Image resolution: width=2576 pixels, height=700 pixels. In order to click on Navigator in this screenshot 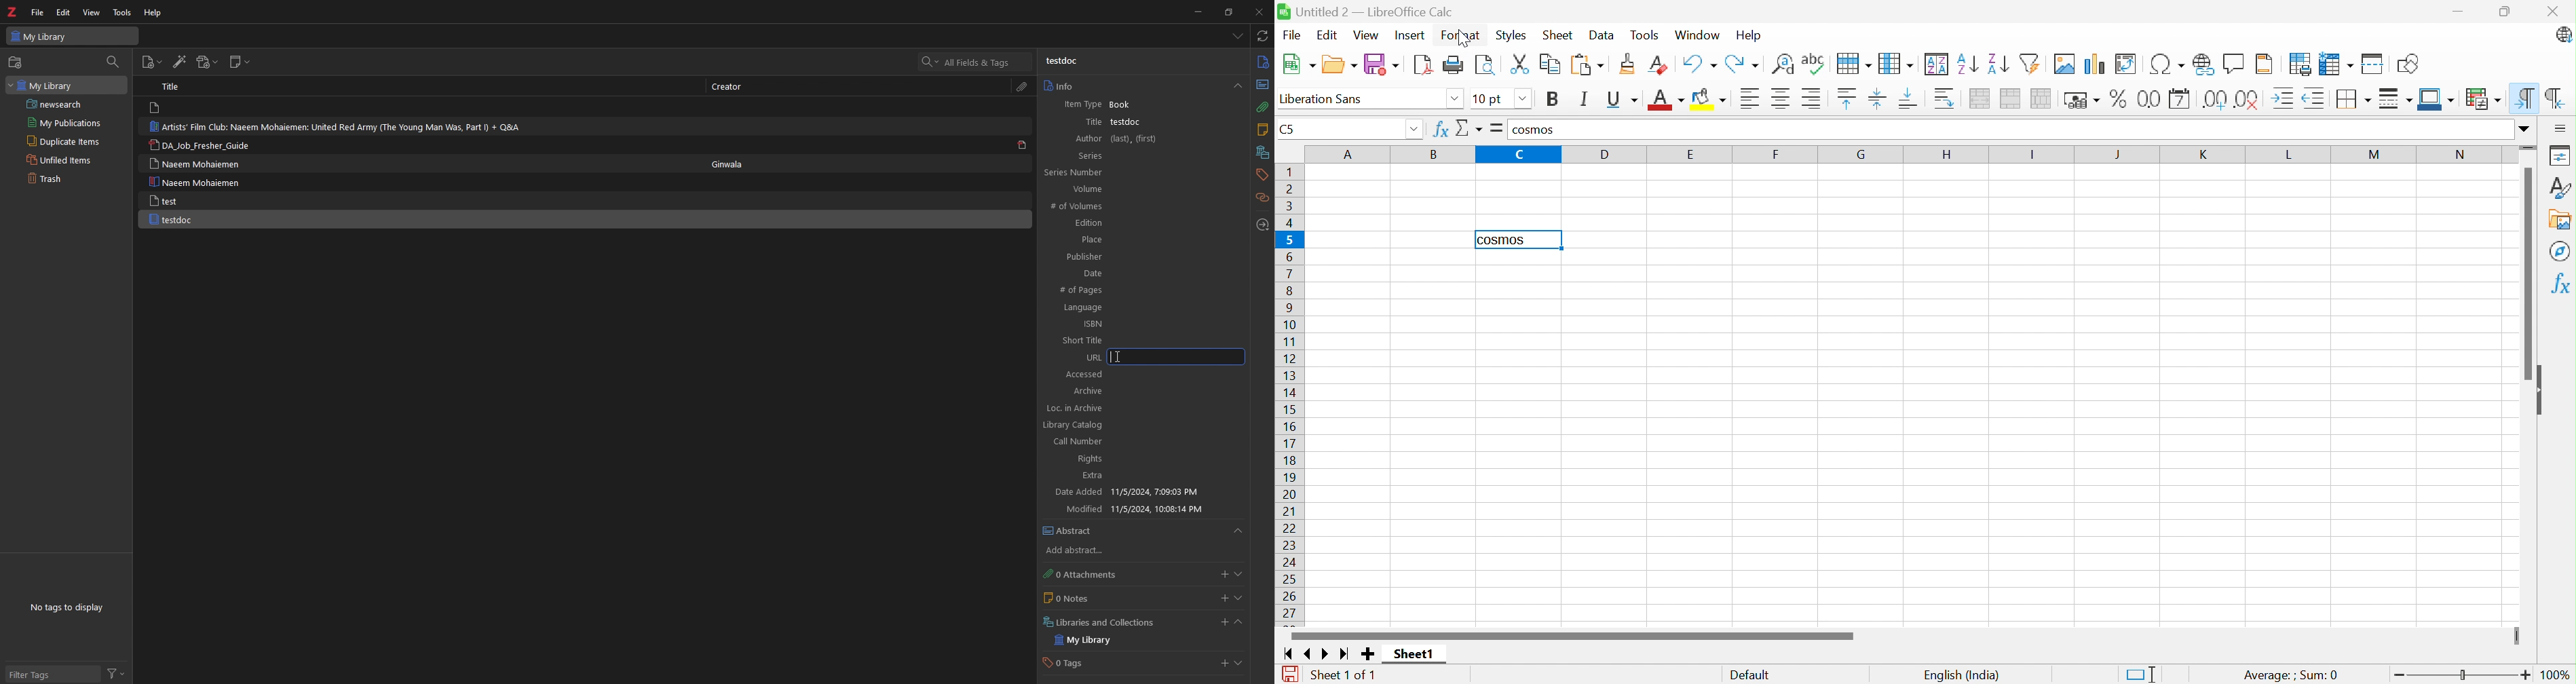, I will do `click(2560, 252)`.